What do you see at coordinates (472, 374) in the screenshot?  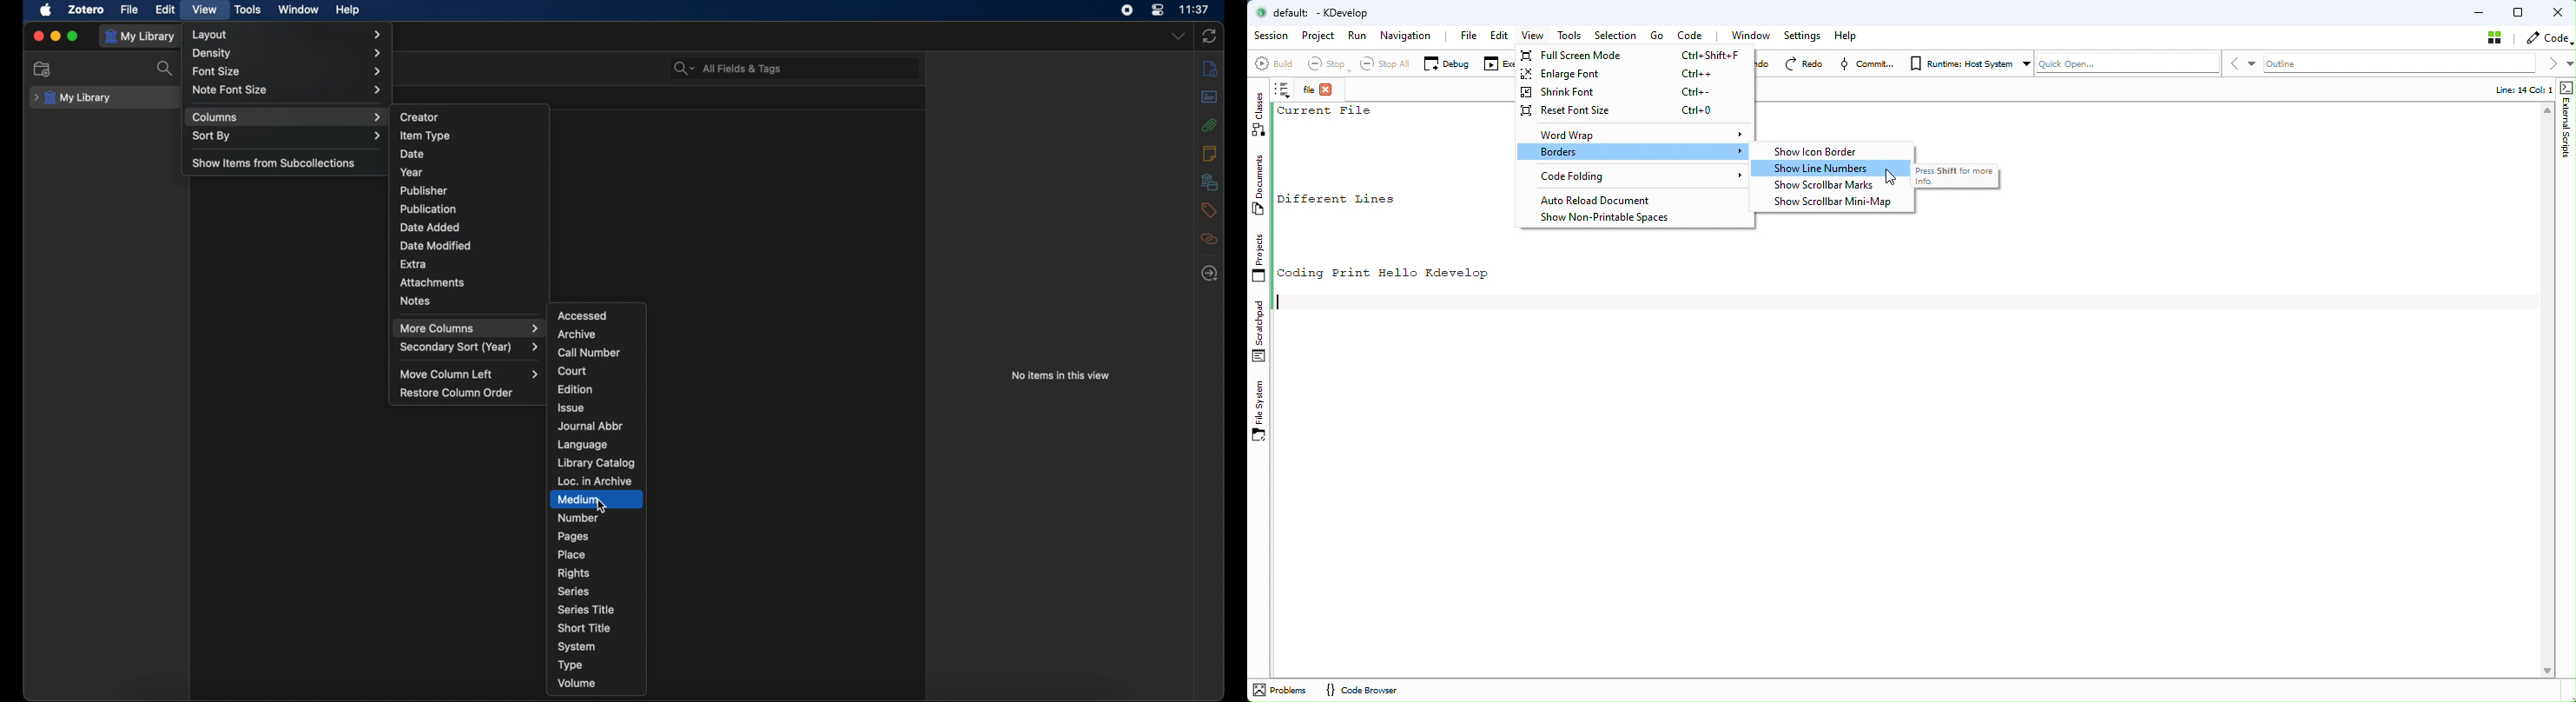 I see `move column left` at bounding box center [472, 374].